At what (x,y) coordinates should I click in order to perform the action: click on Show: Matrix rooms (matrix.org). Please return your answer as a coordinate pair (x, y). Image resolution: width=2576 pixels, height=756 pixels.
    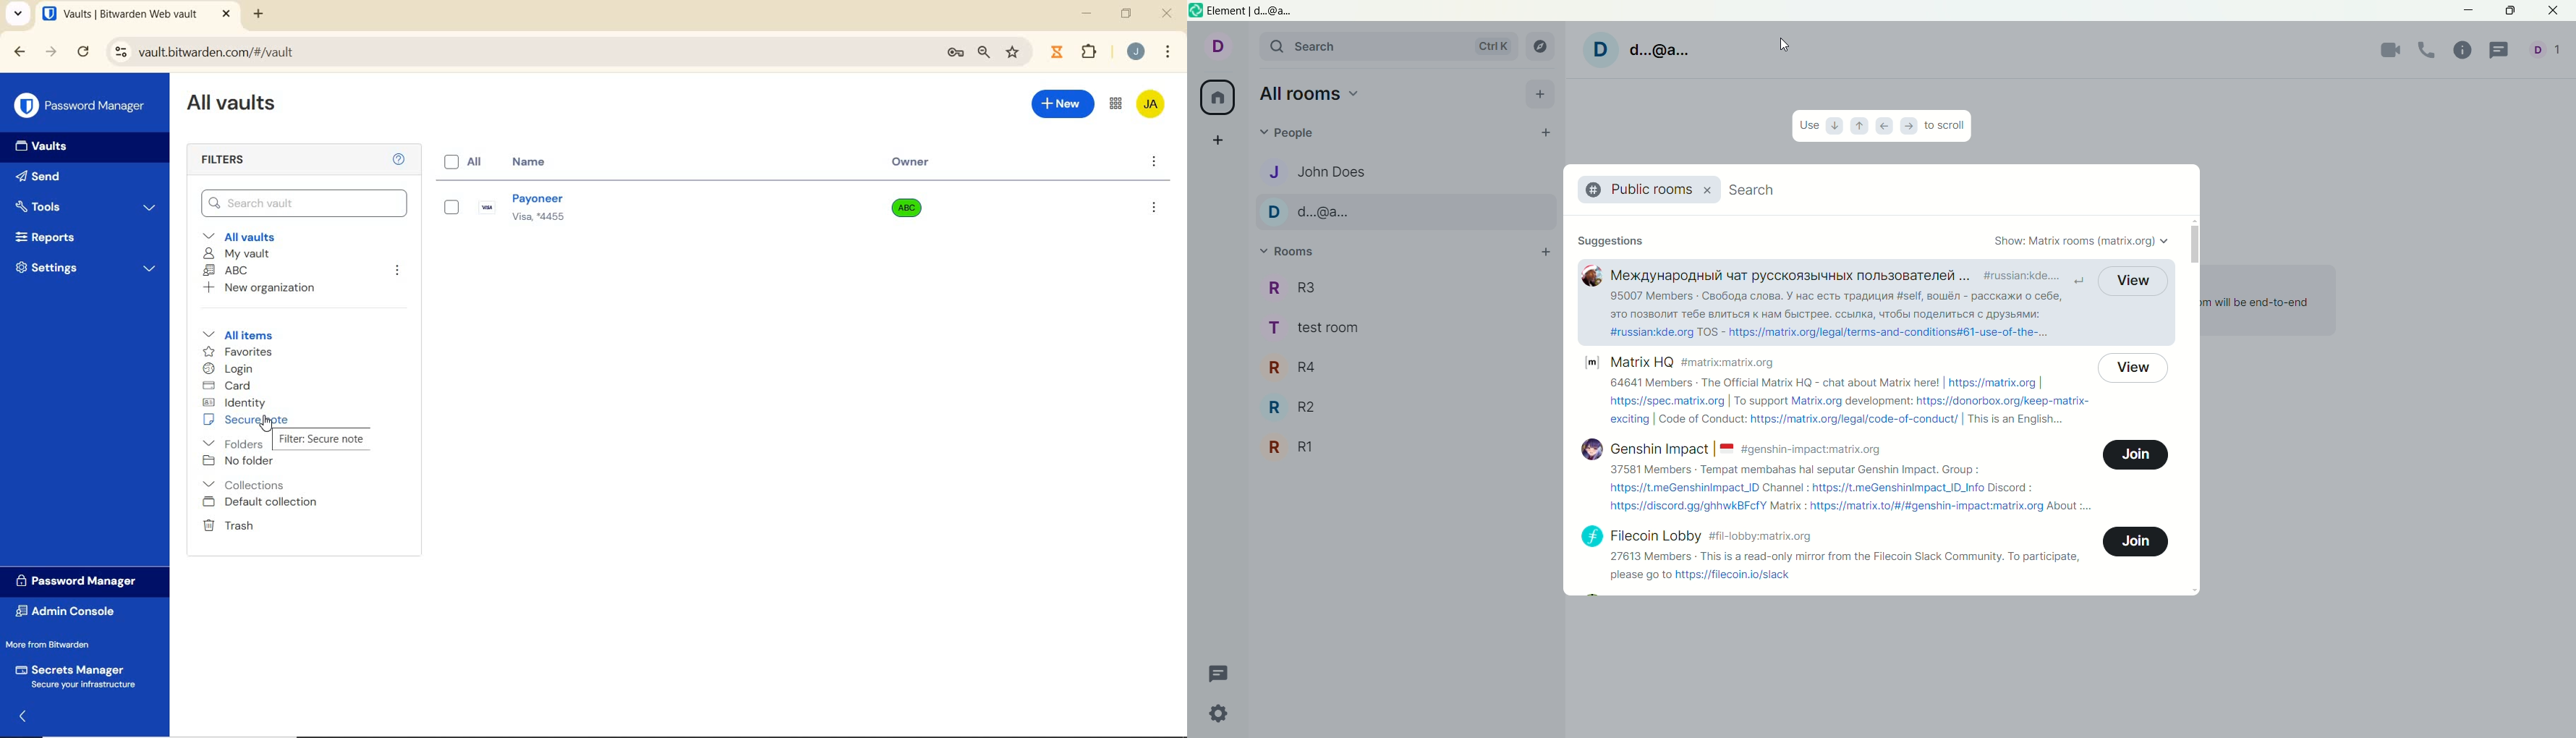
    Looking at the image, I should click on (2082, 242).